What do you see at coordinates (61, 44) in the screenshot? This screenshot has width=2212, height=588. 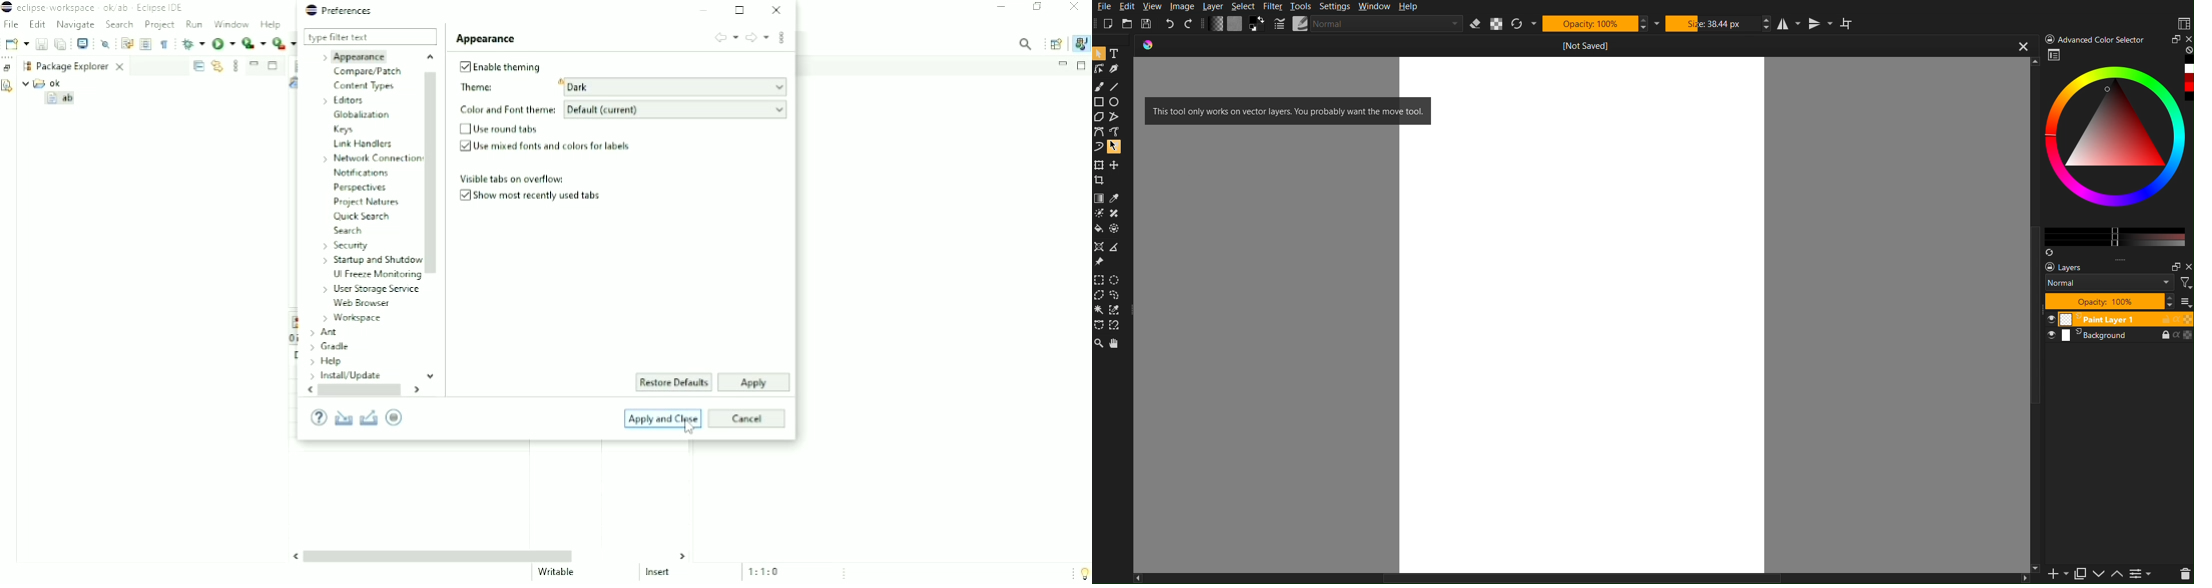 I see `Save All` at bounding box center [61, 44].